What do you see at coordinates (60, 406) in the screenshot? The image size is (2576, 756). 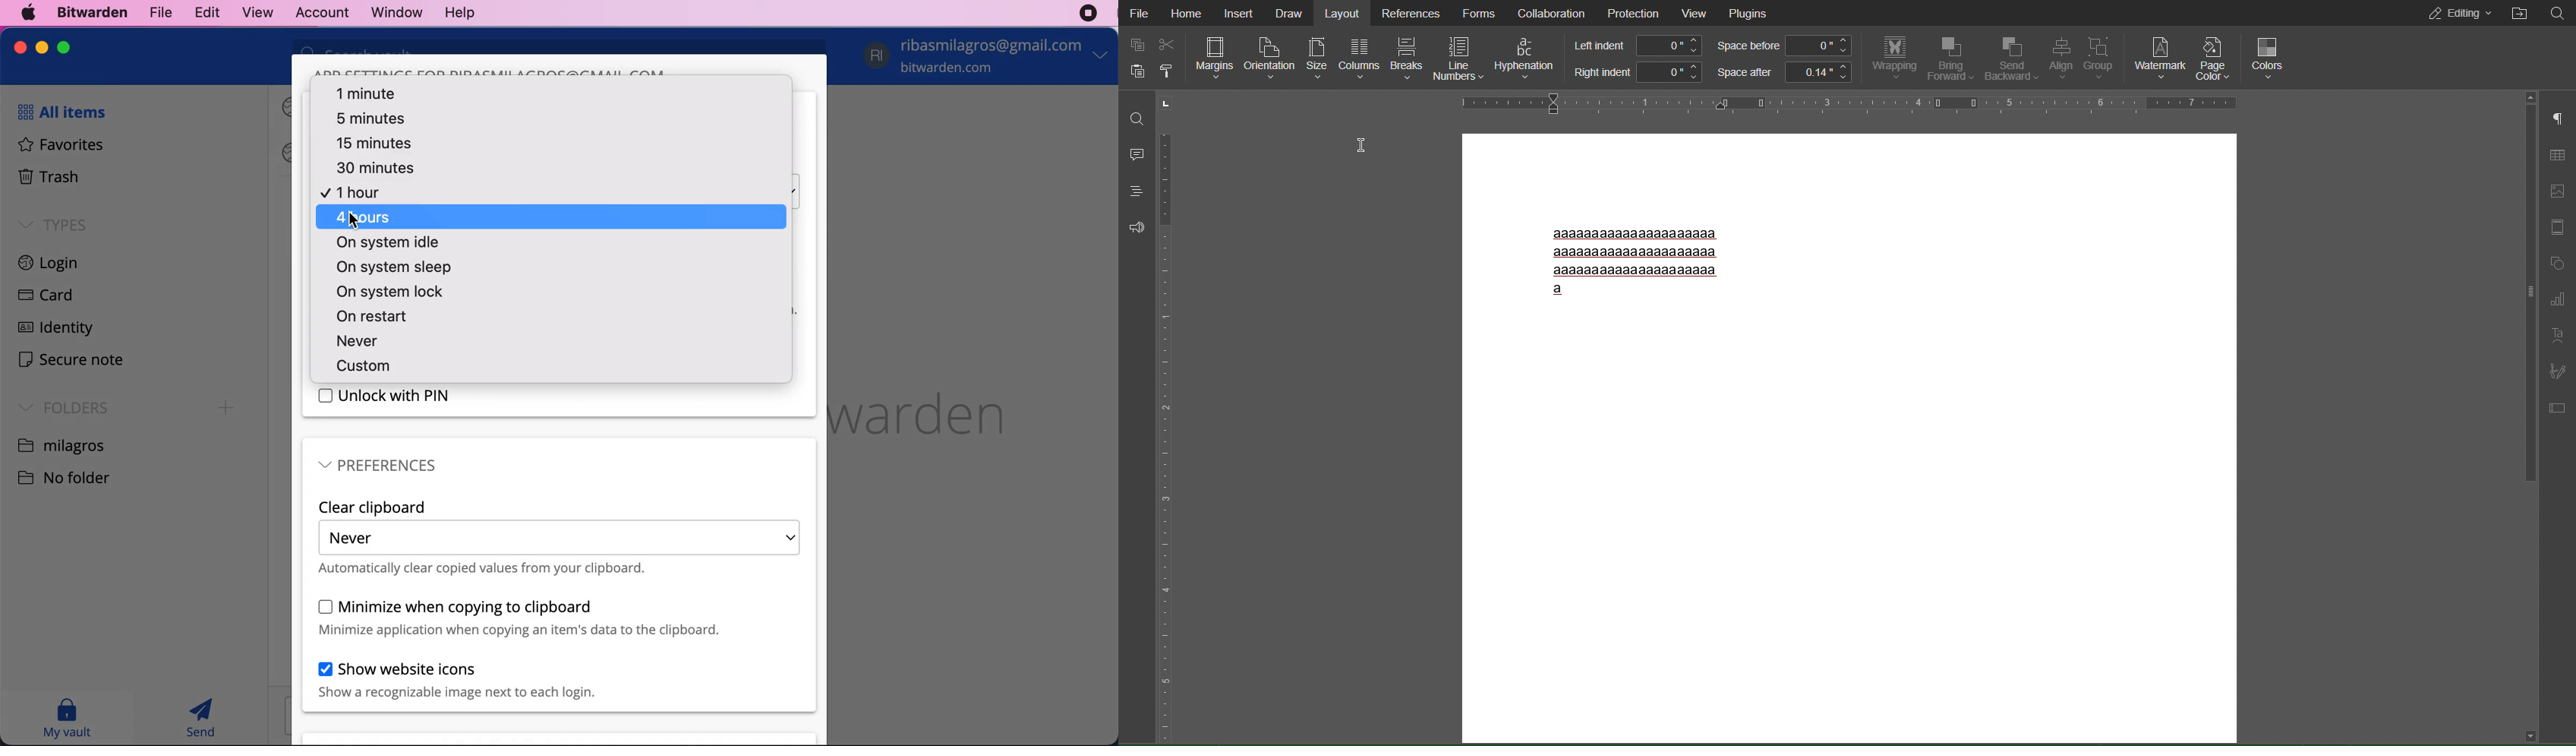 I see `folders` at bounding box center [60, 406].